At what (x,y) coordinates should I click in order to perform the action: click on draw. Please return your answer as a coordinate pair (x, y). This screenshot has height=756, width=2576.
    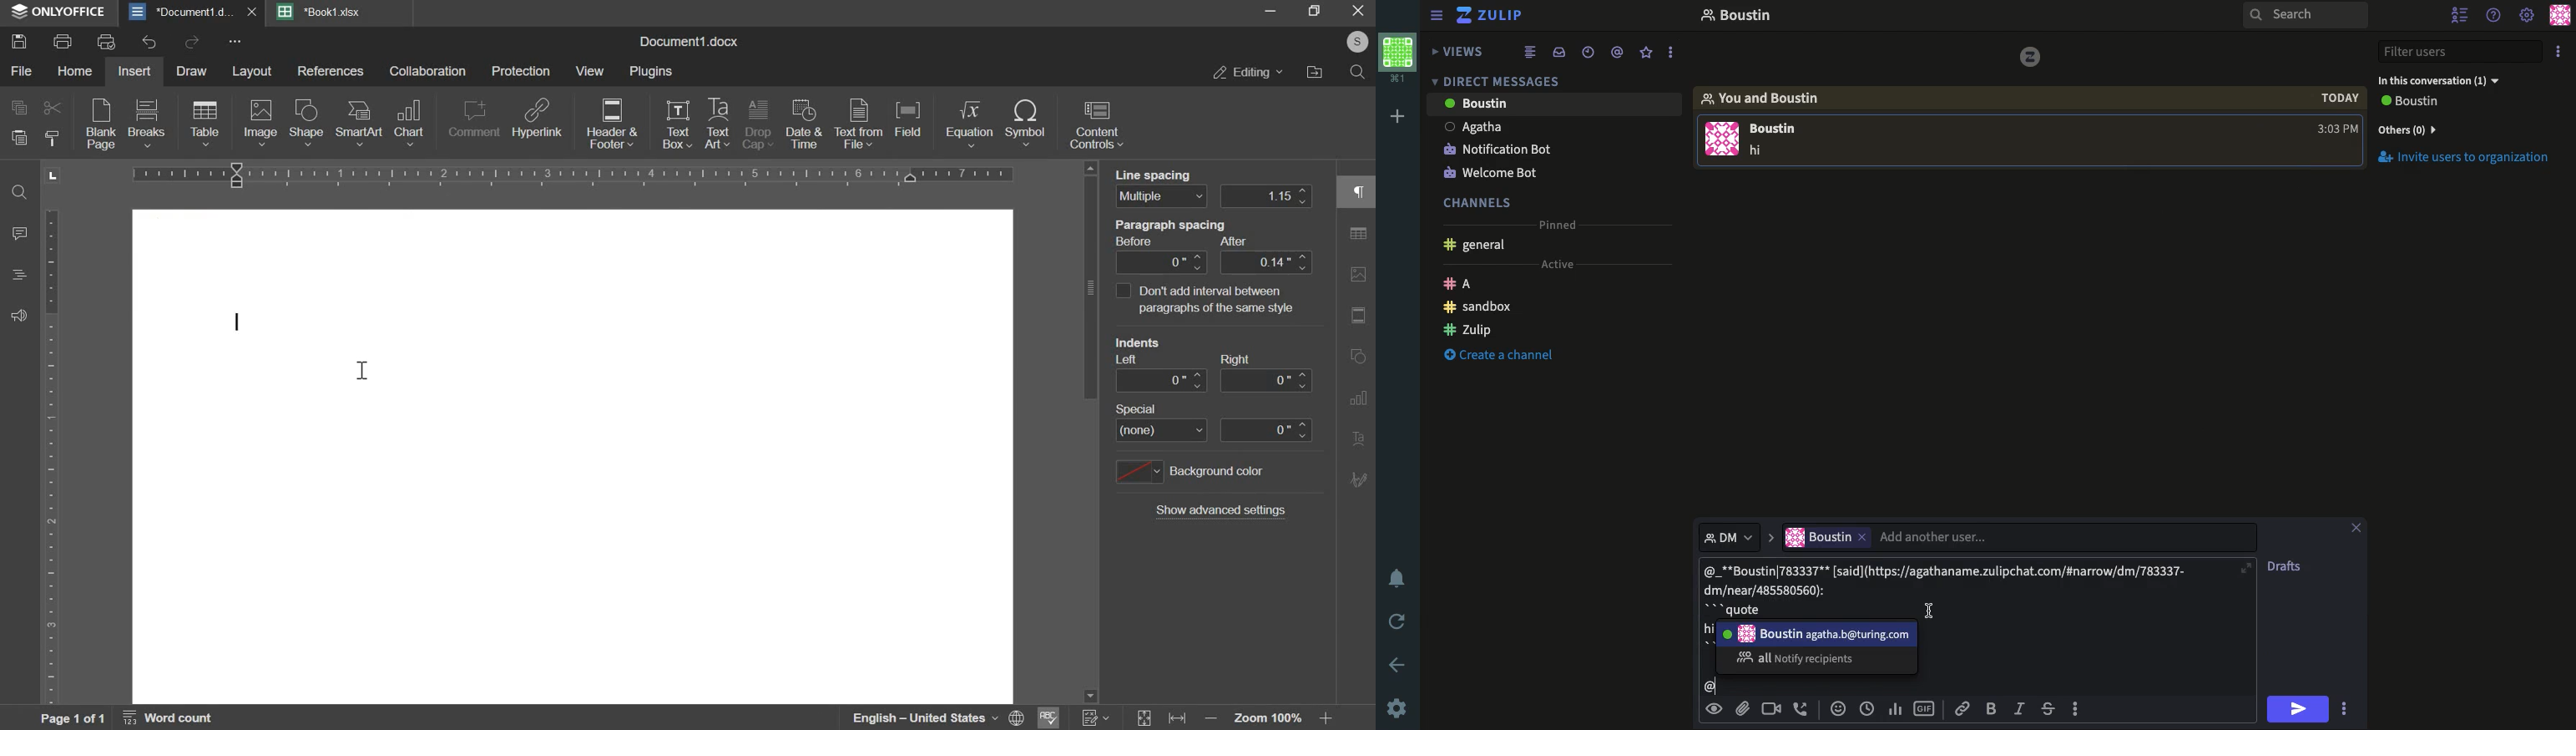
    Looking at the image, I should click on (191, 72).